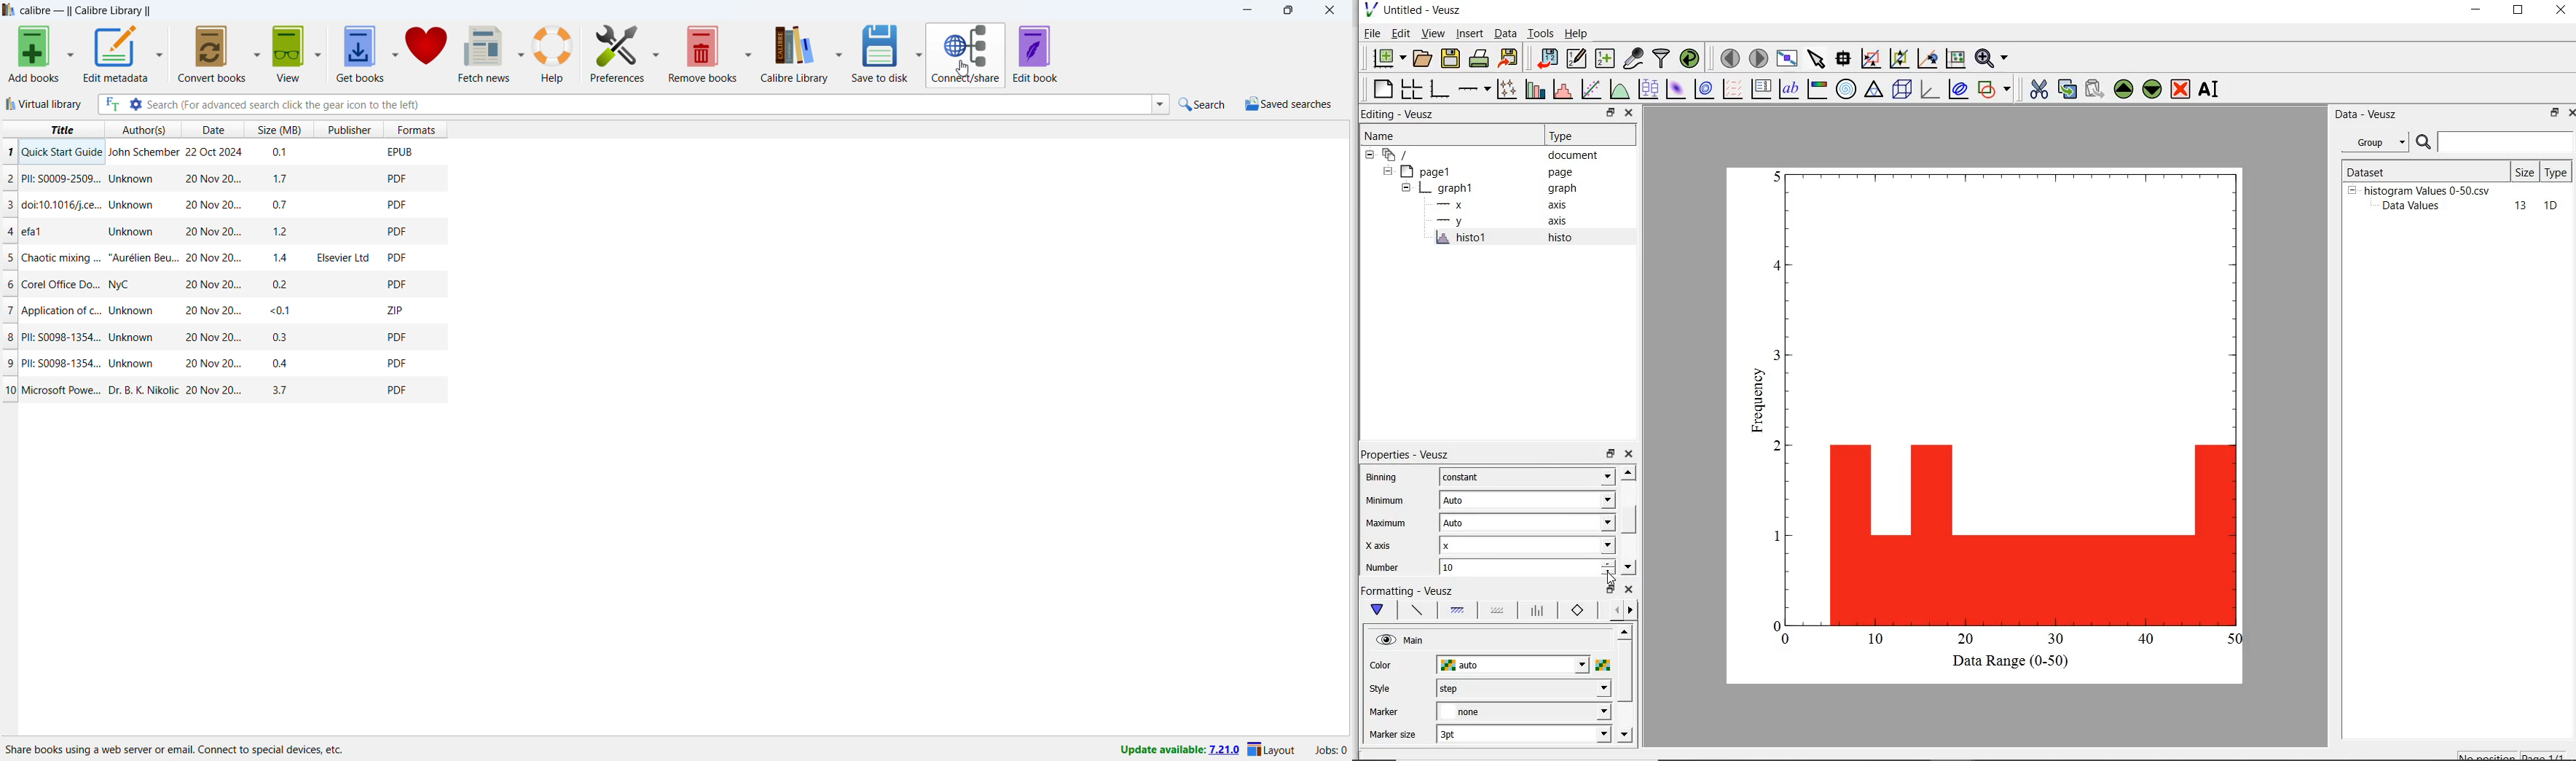 The height and width of the screenshot is (784, 2576). Describe the element at coordinates (1563, 205) in the screenshot. I see `axis` at that location.